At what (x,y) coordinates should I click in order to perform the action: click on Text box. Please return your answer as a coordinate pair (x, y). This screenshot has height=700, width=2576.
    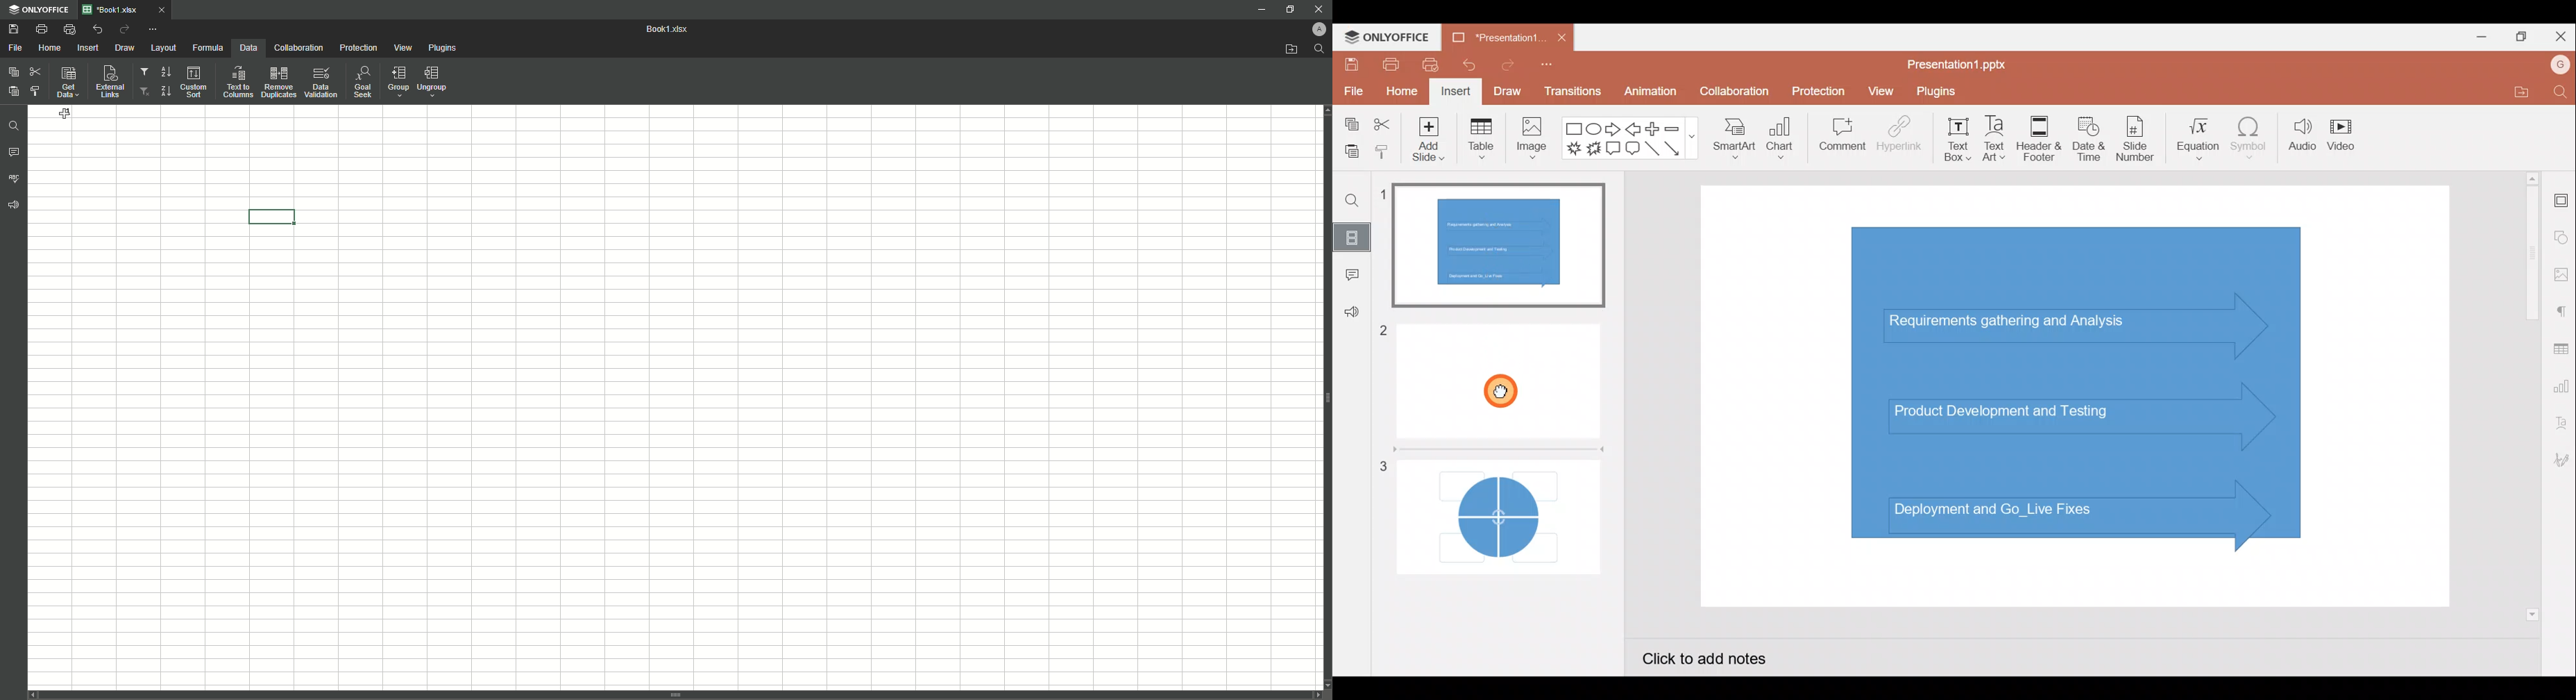
    Looking at the image, I should click on (1954, 139).